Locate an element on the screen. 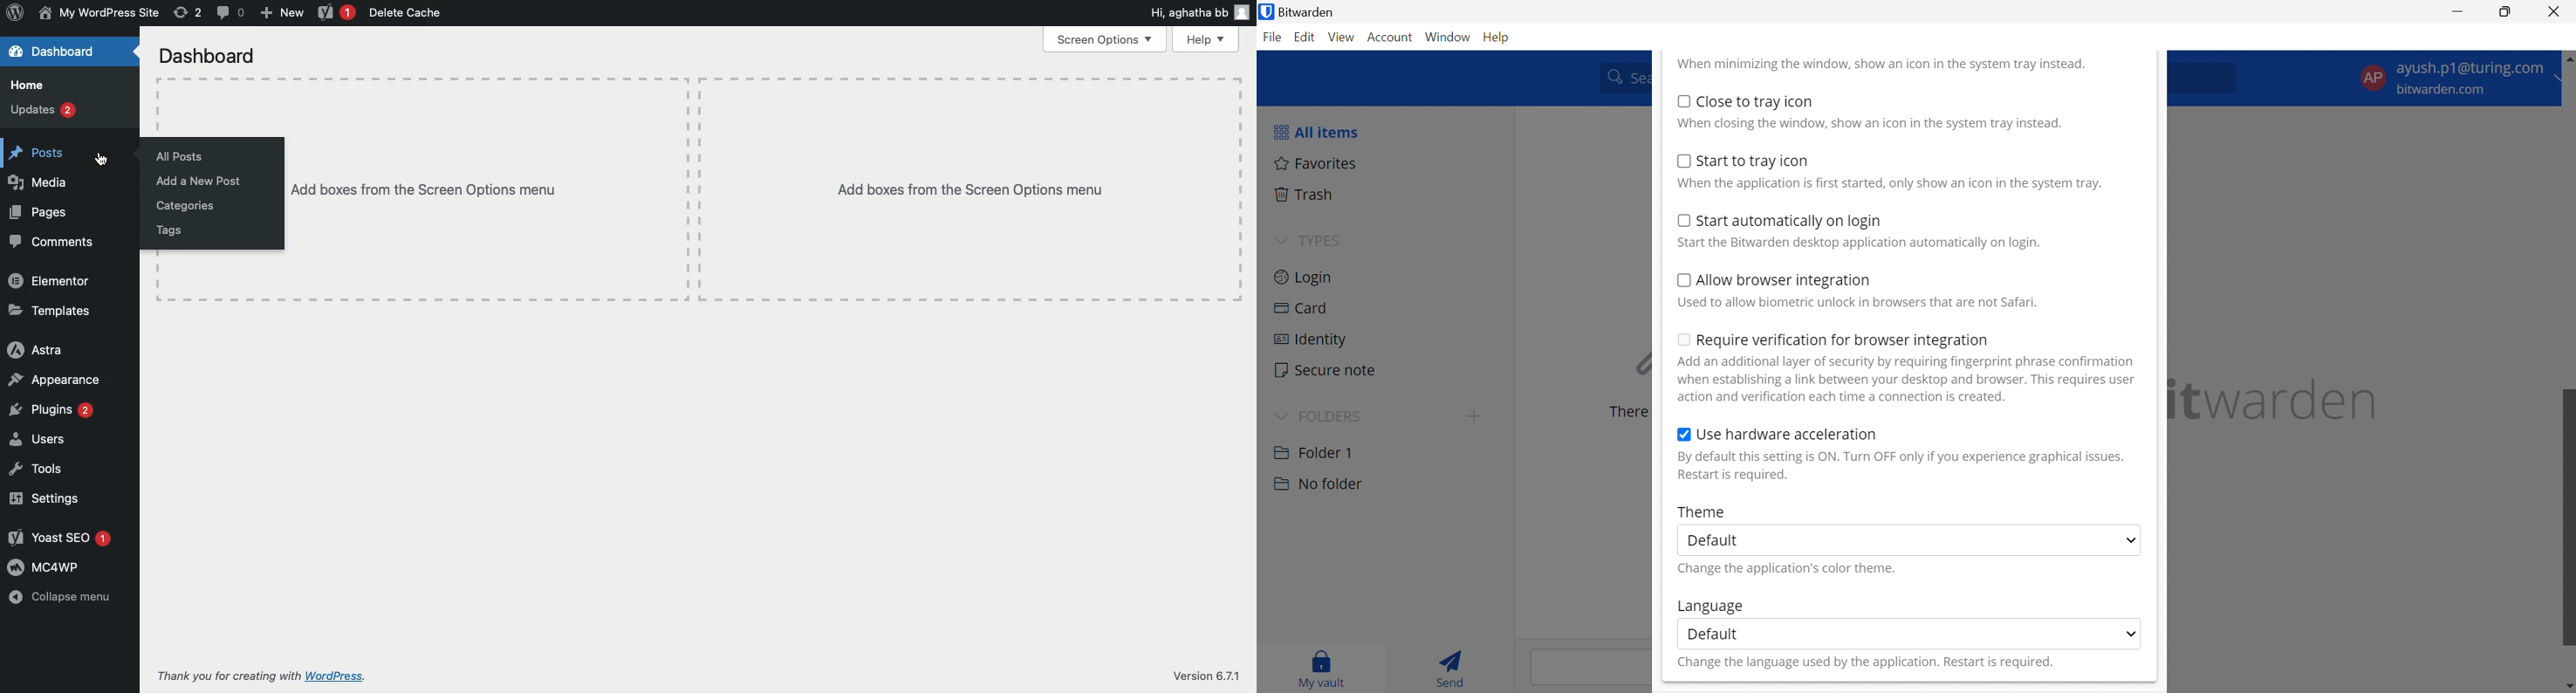  Login is located at coordinates (1304, 276).